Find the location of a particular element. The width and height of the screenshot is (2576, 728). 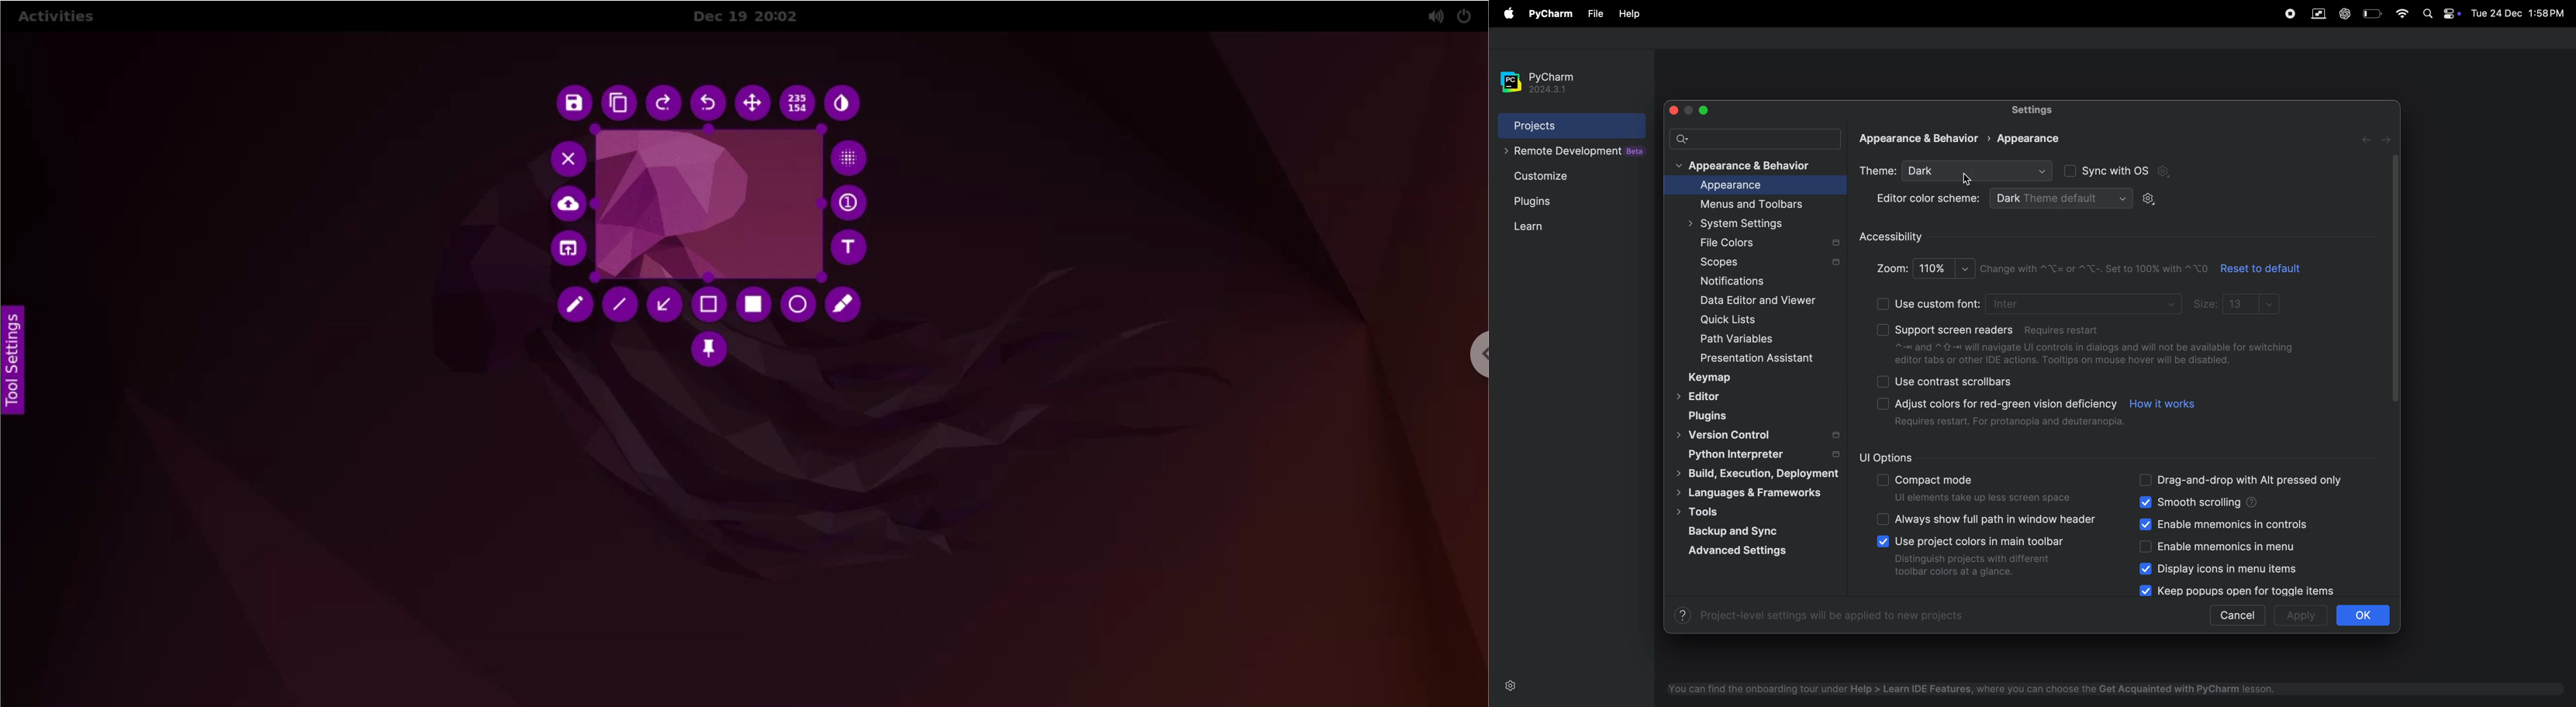

apply is located at coordinates (2298, 617).